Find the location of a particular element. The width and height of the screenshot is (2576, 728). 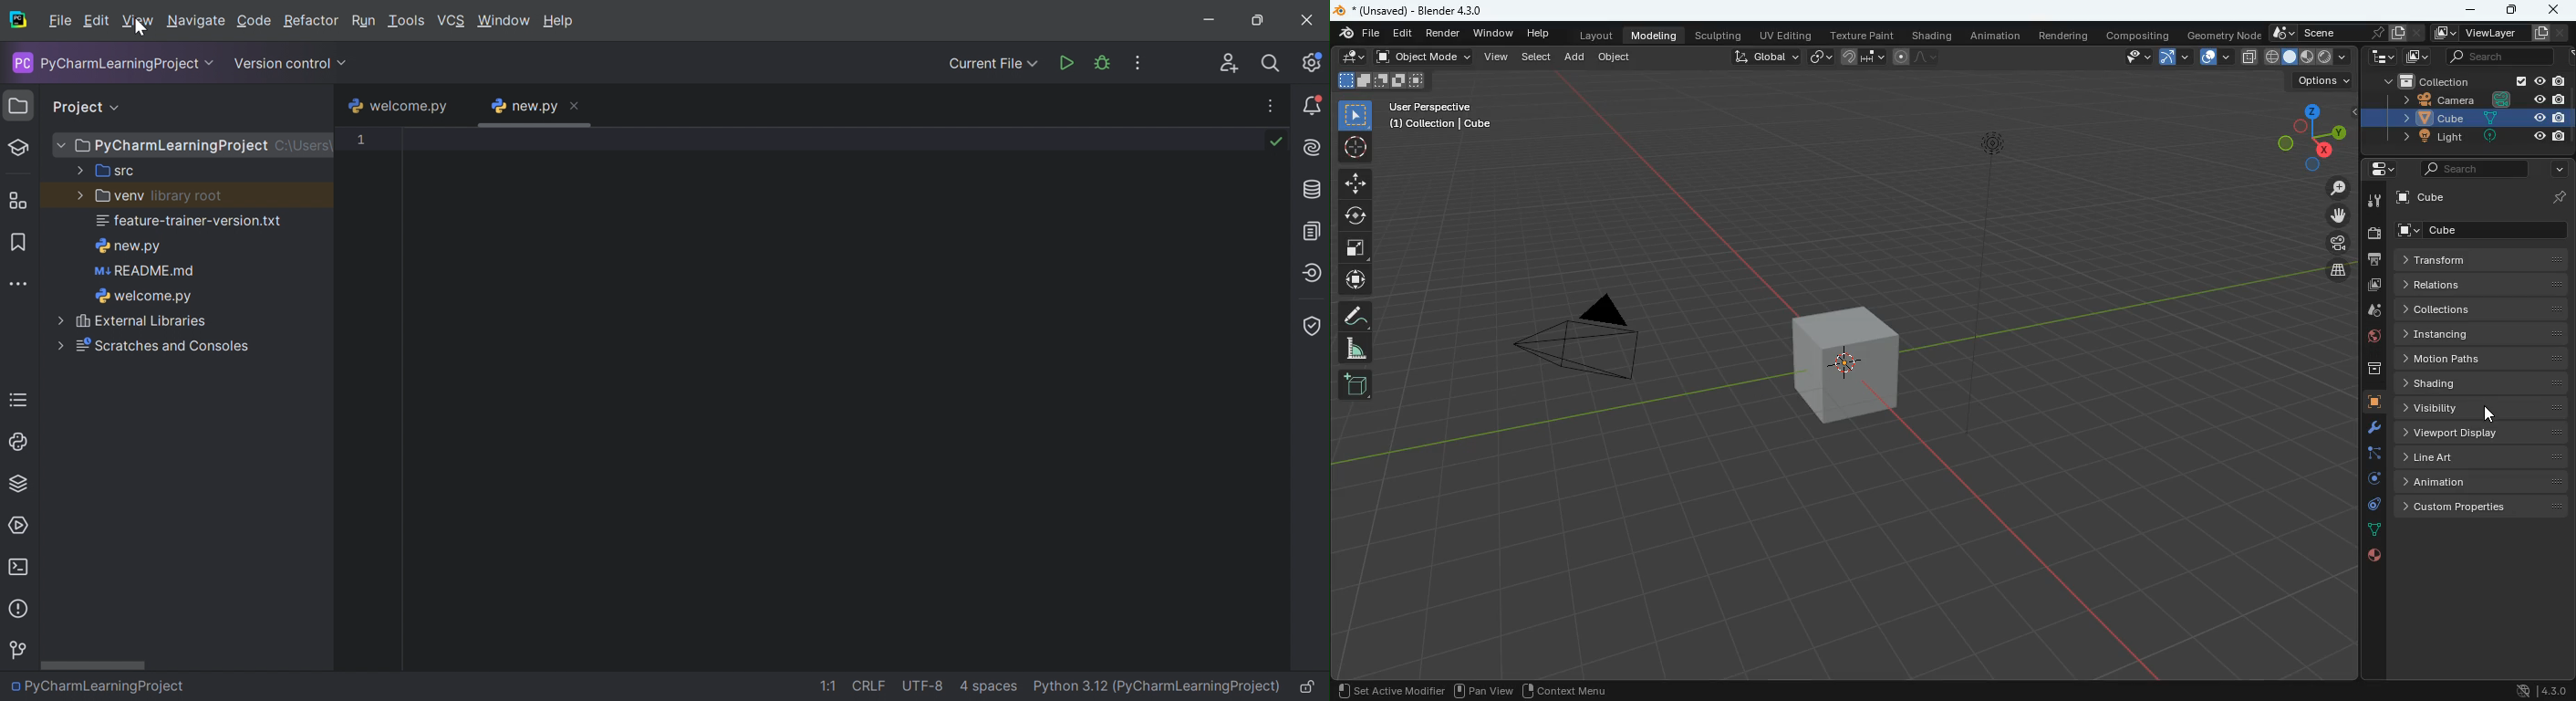

image is located at coordinates (2414, 58).